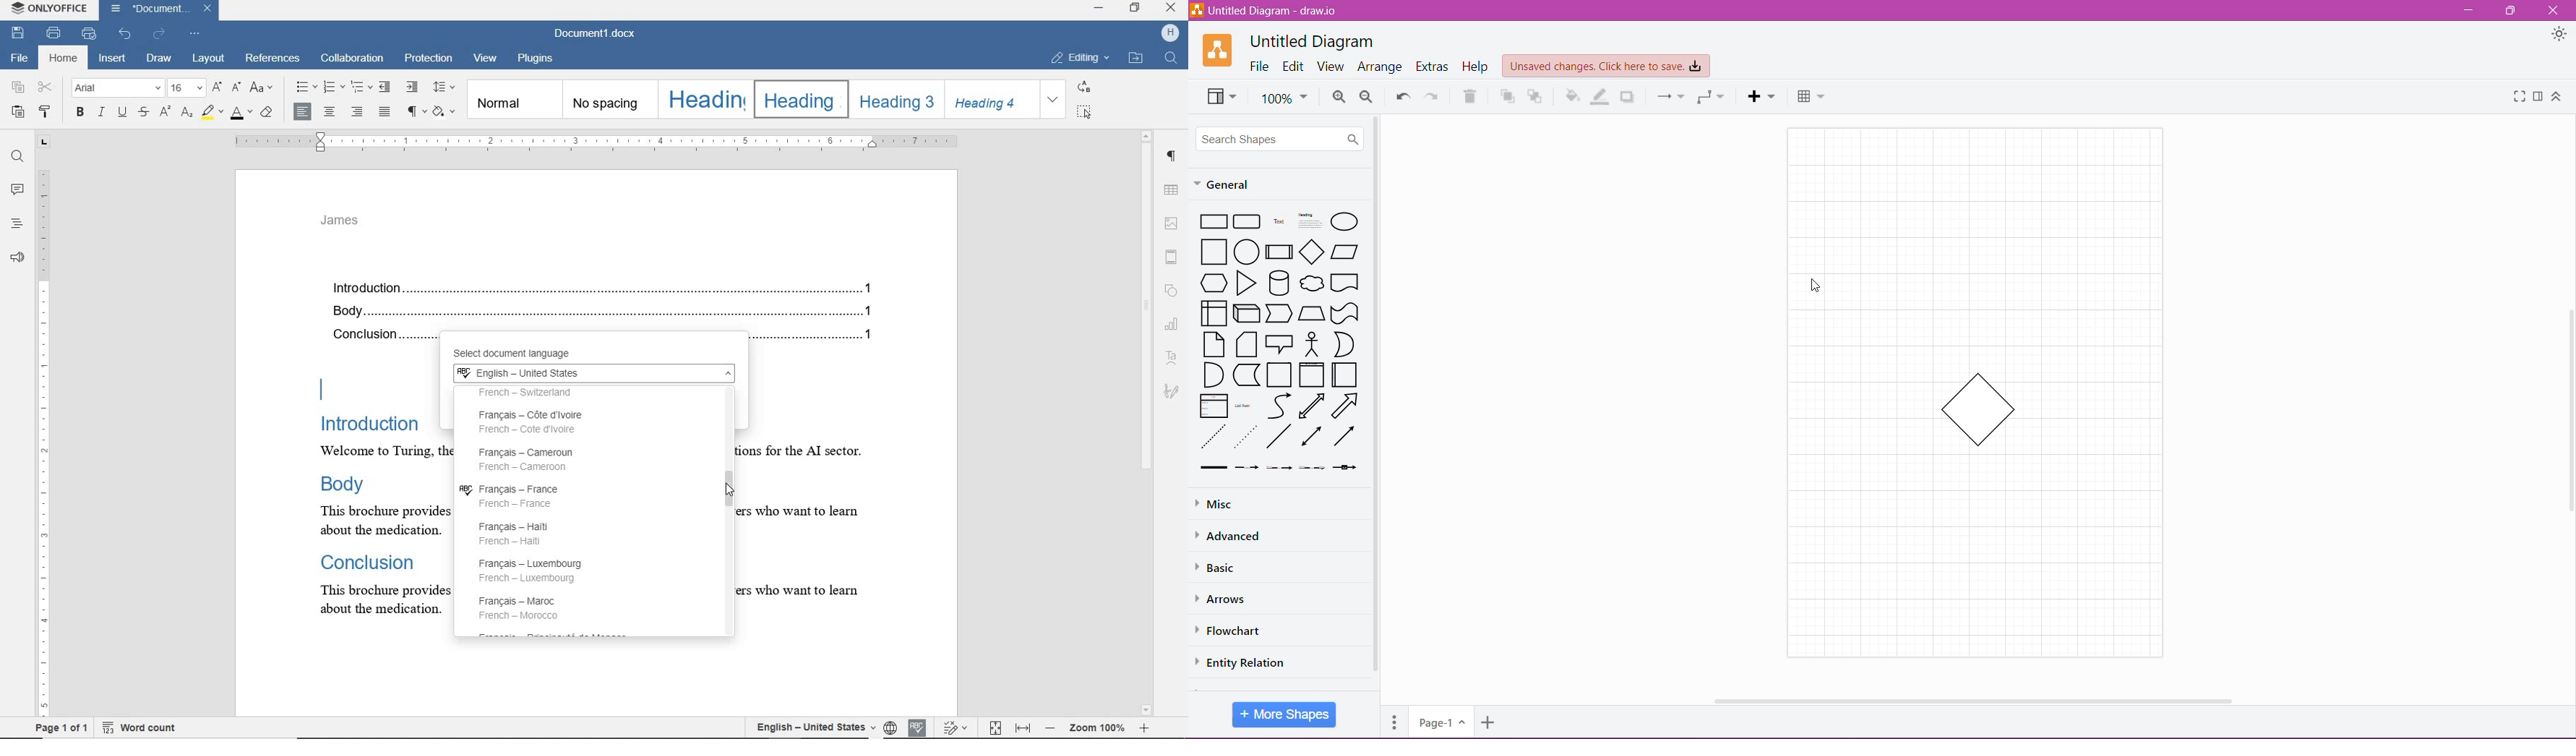 This screenshot has height=756, width=2576. Describe the element at coordinates (118, 88) in the screenshot. I see `font` at that location.